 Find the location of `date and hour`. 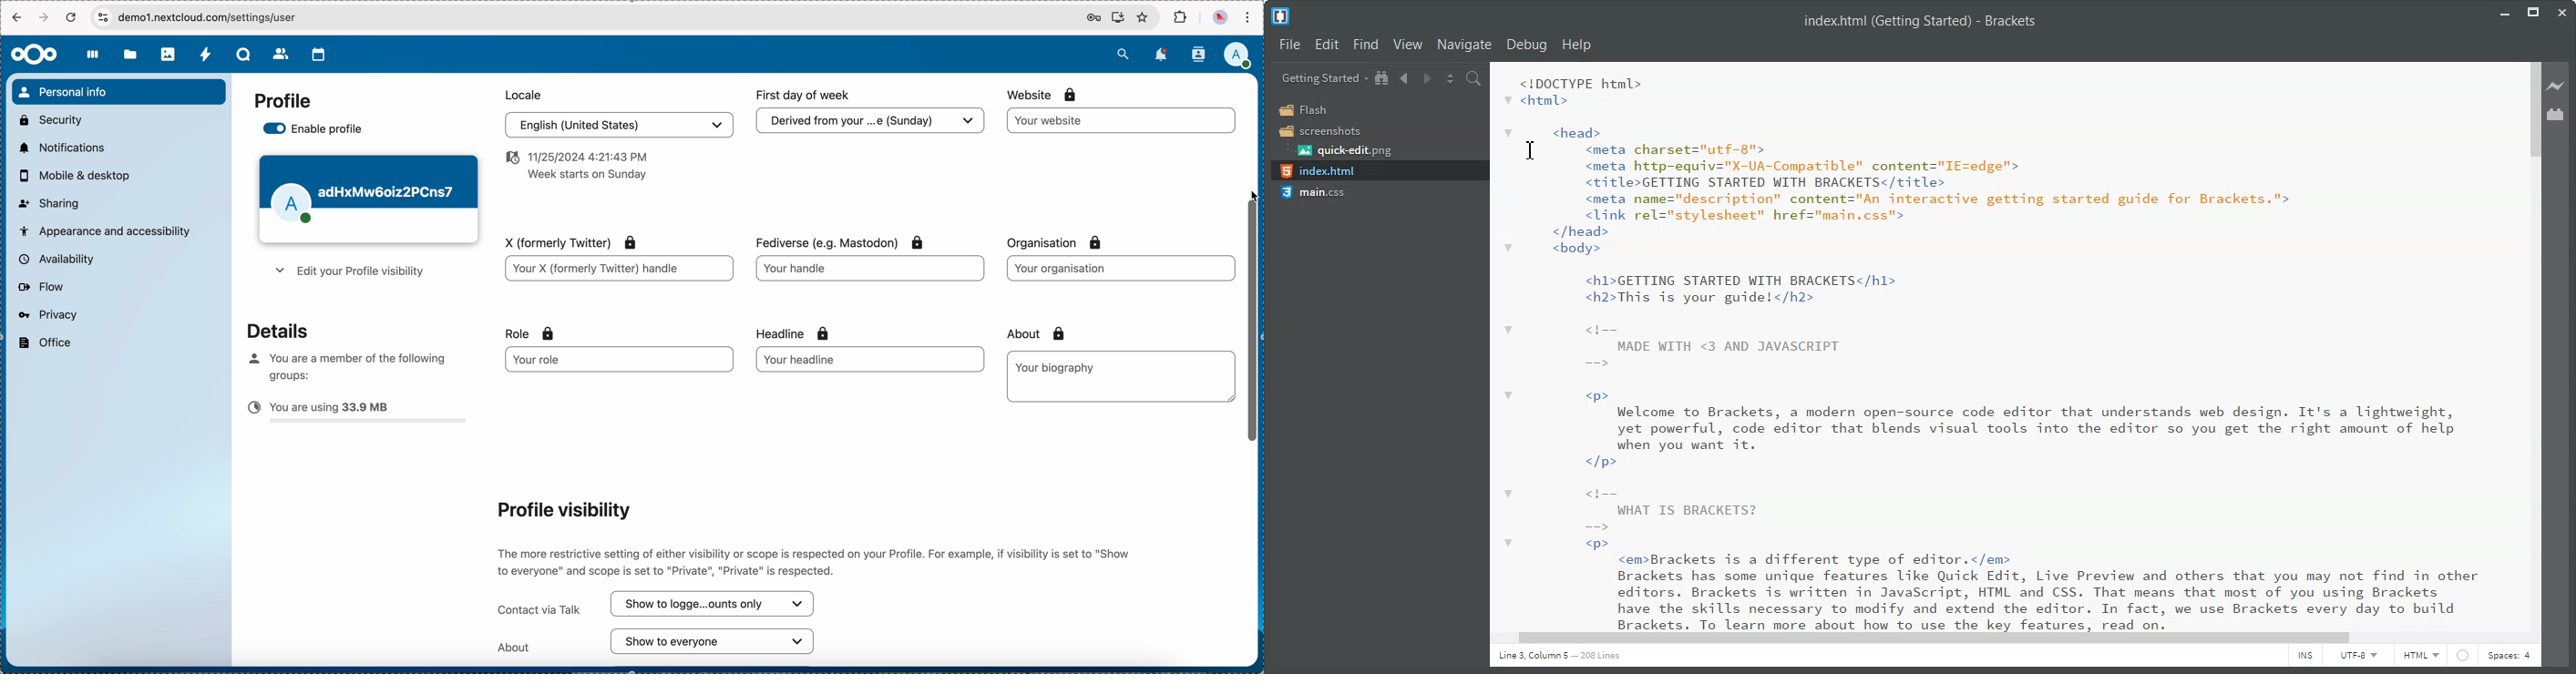

date and hour is located at coordinates (574, 168).